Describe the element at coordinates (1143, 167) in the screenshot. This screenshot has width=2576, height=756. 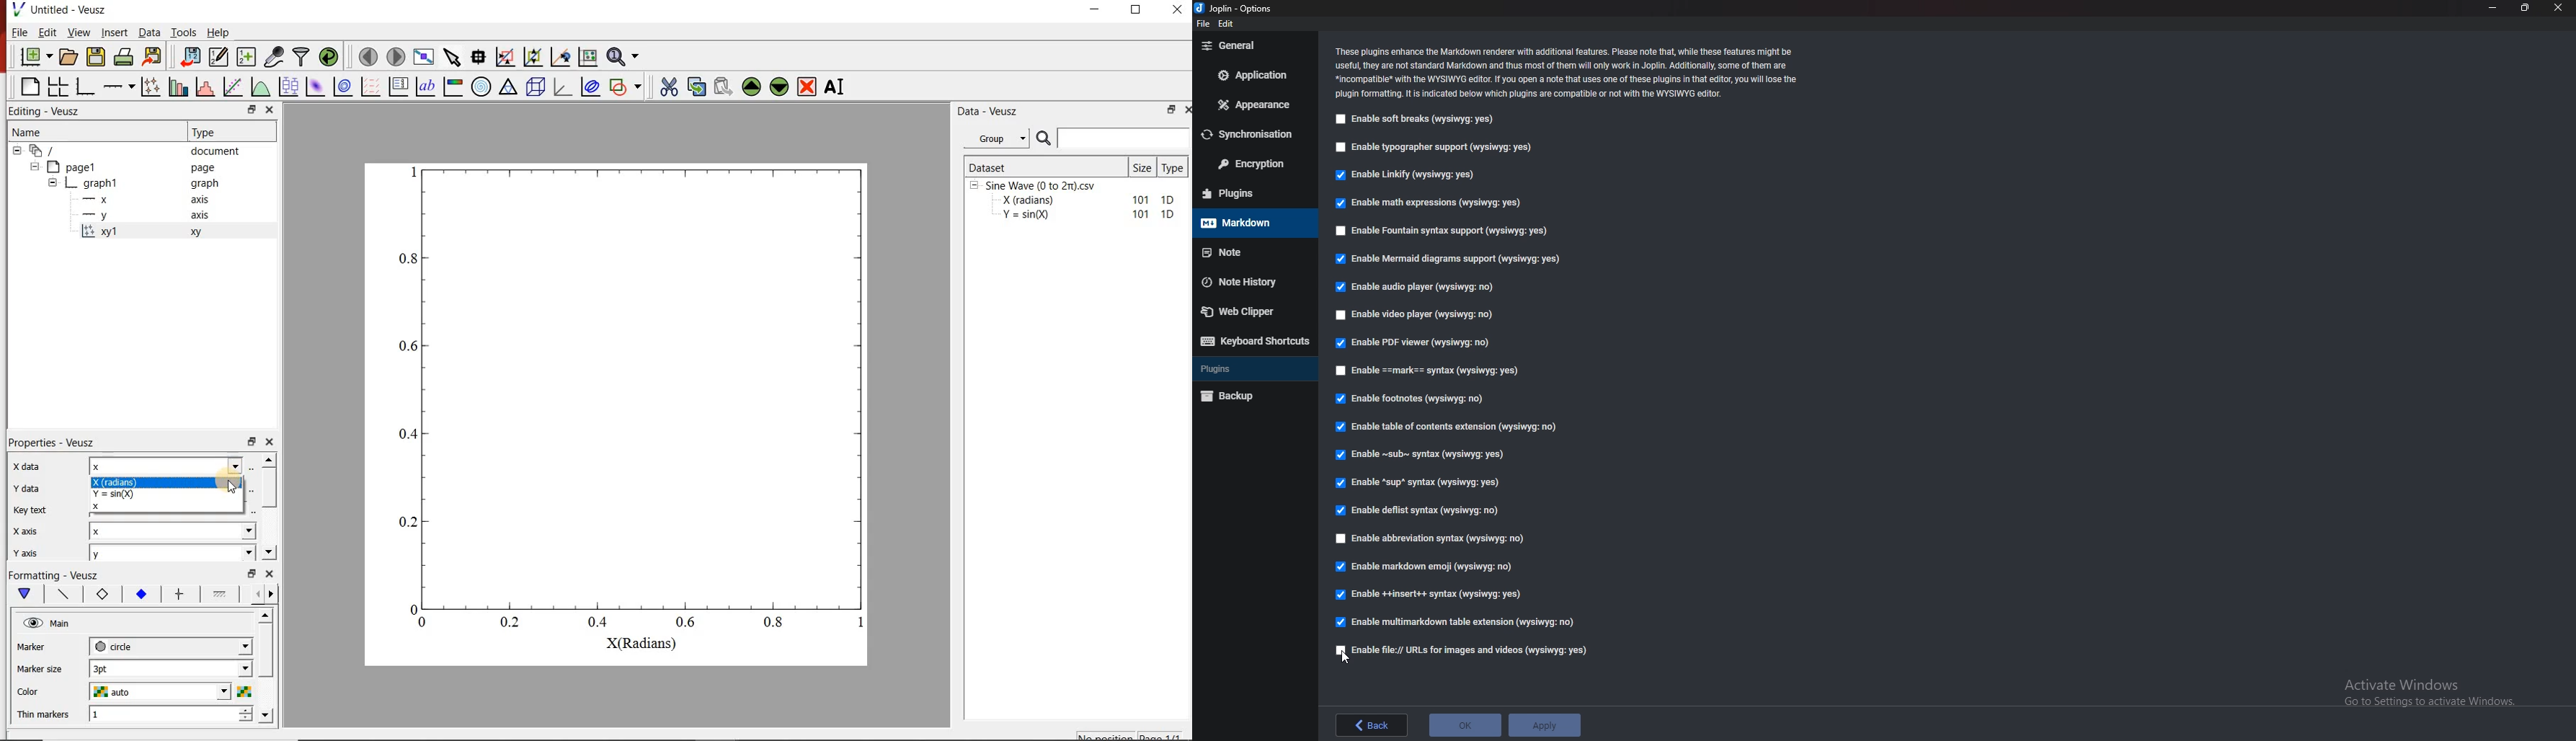
I see `Size` at that location.